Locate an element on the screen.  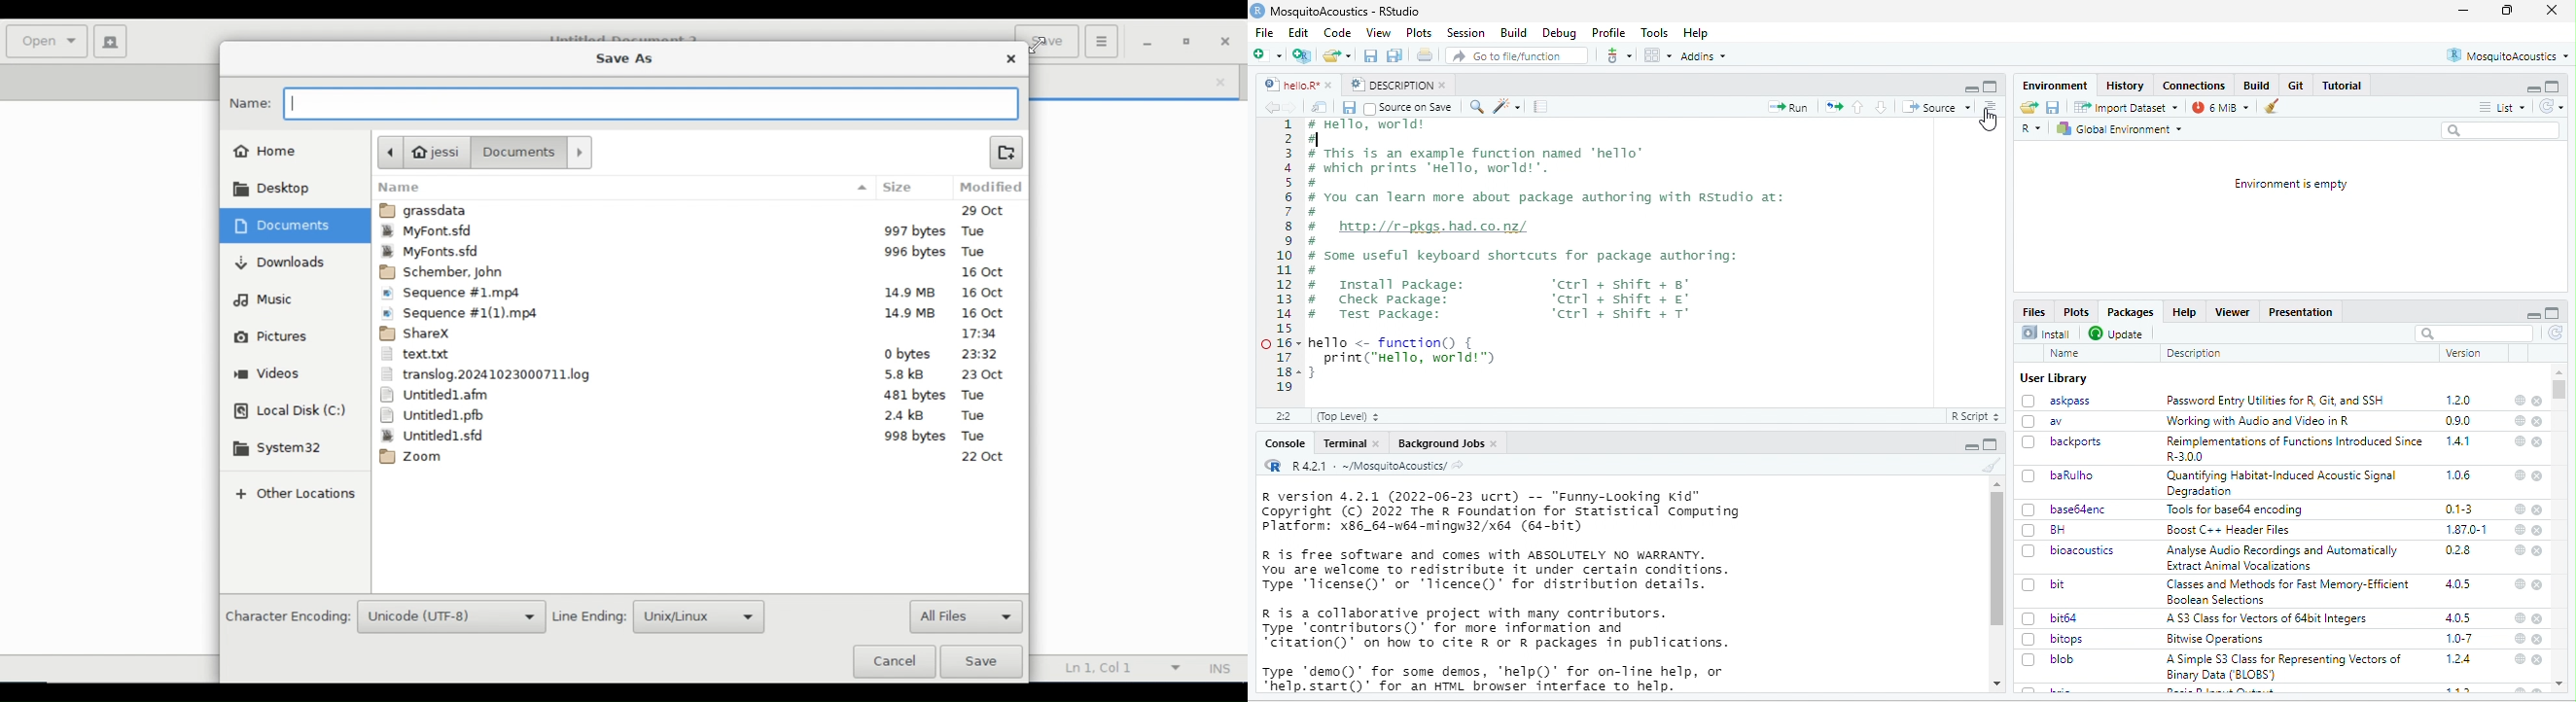
Code is located at coordinates (1338, 32).